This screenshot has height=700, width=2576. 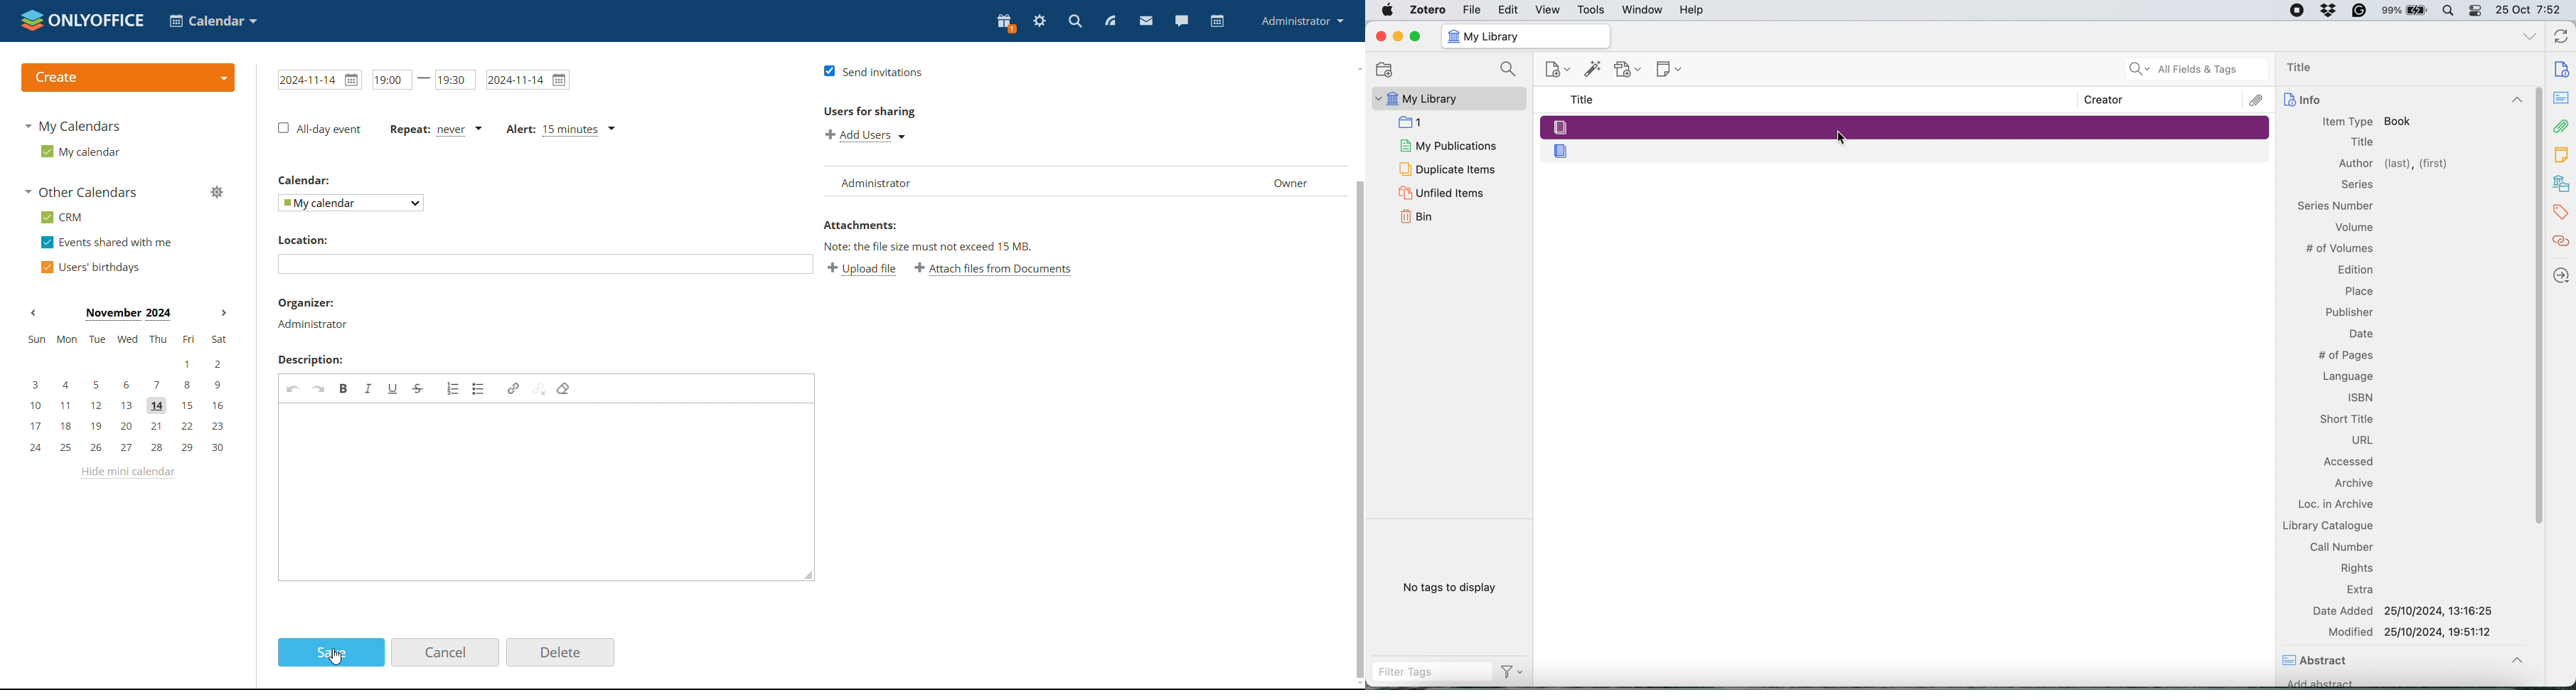 I want to click on end time, so click(x=455, y=81).